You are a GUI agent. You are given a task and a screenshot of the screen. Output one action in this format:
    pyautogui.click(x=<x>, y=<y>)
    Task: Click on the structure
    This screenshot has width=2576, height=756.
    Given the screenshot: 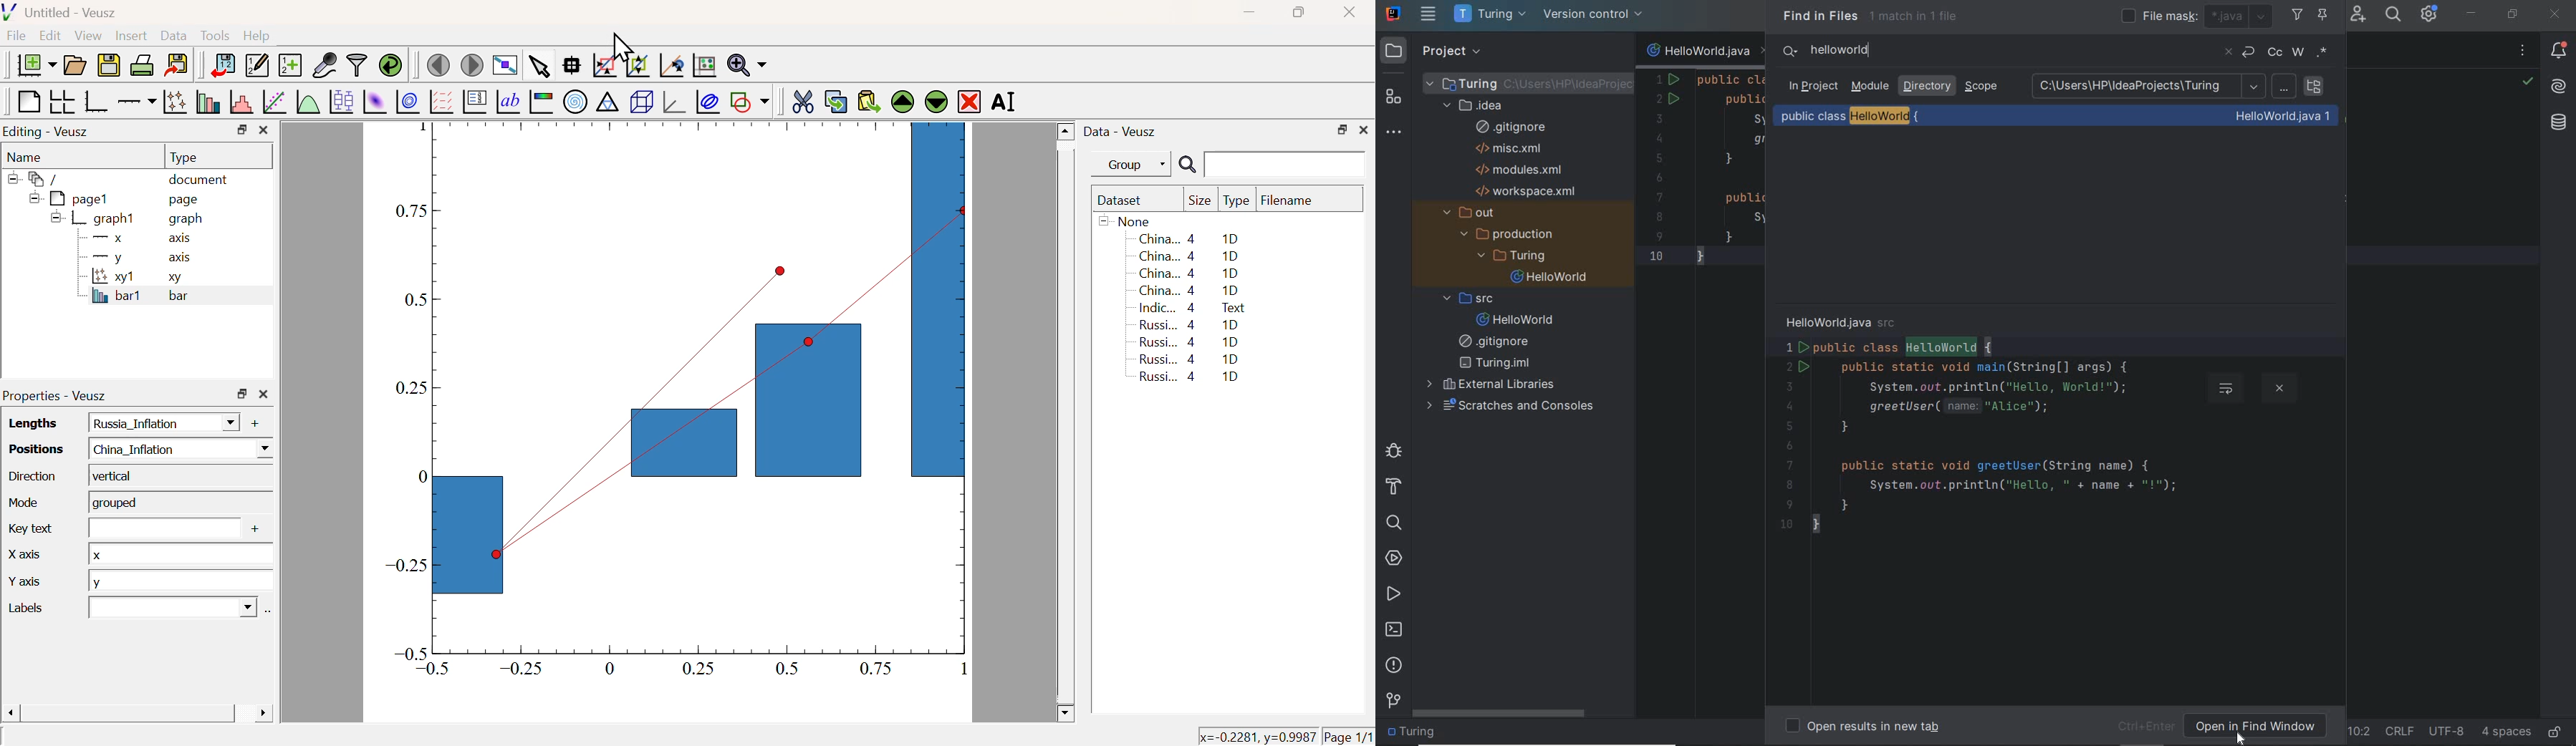 What is the action you would take?
    pyautogui.click(x=1395, y=98)
    